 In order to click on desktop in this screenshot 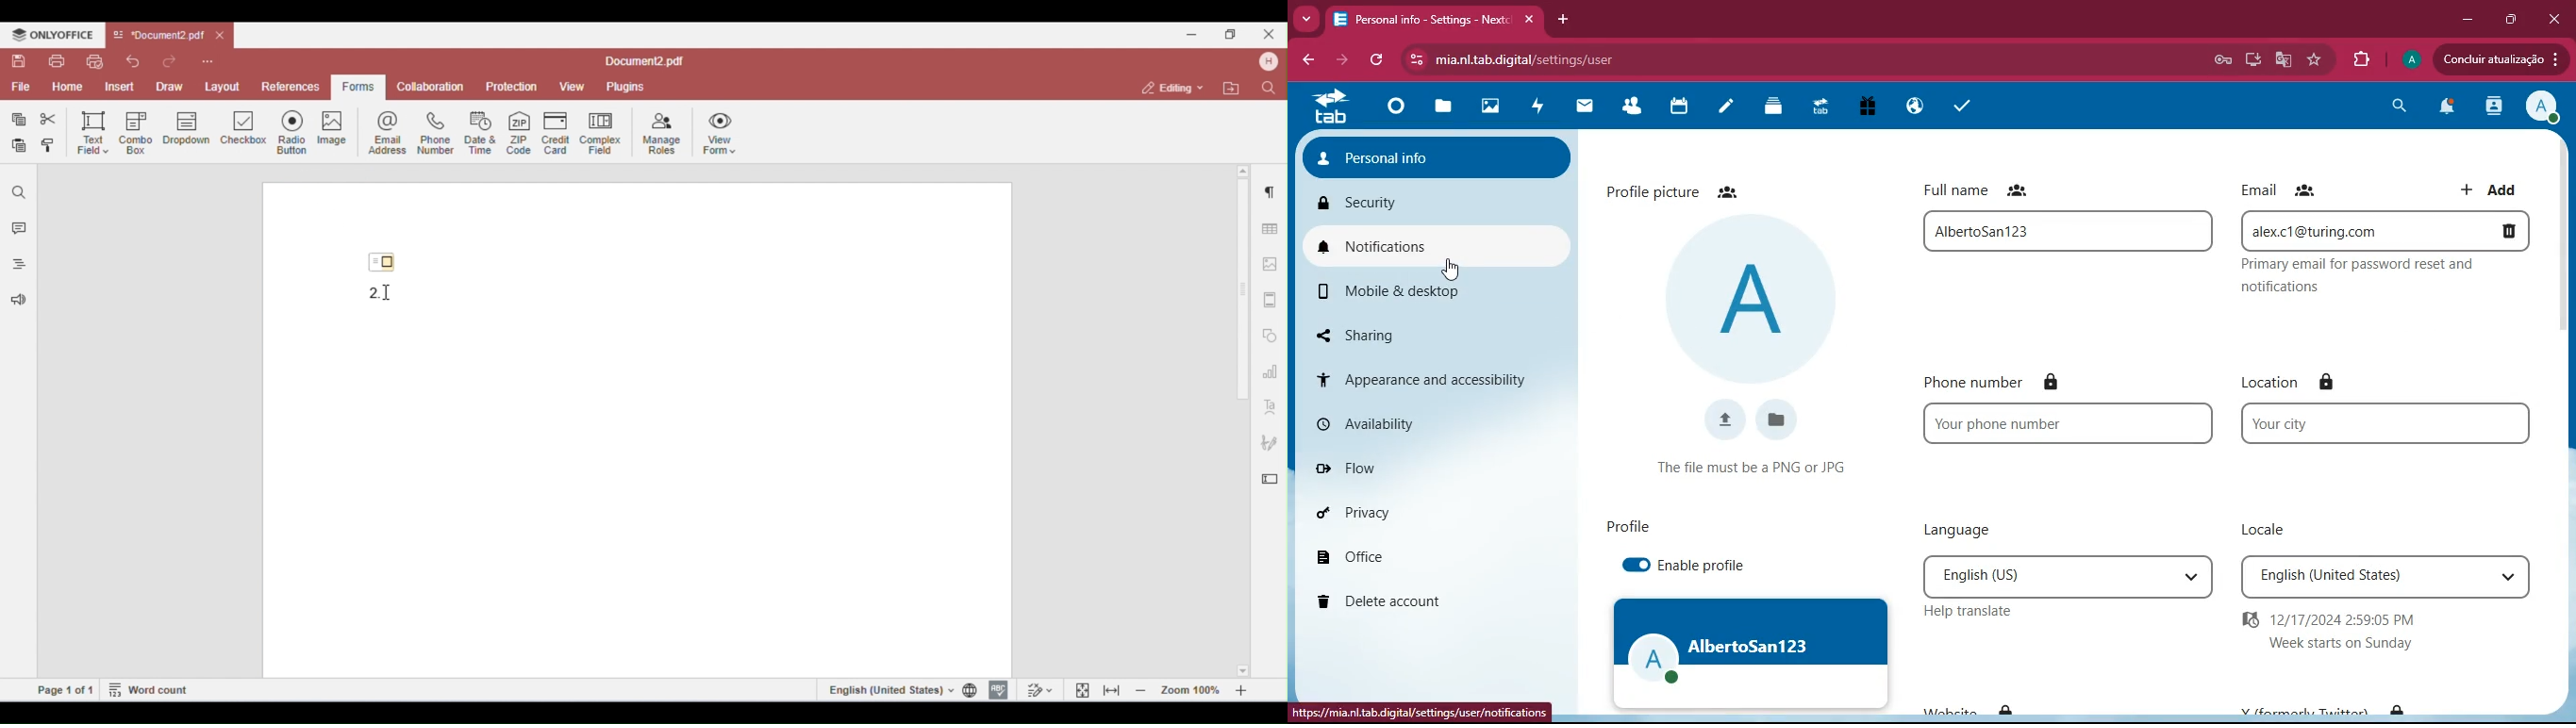, I will do `click(2252, 61)`.